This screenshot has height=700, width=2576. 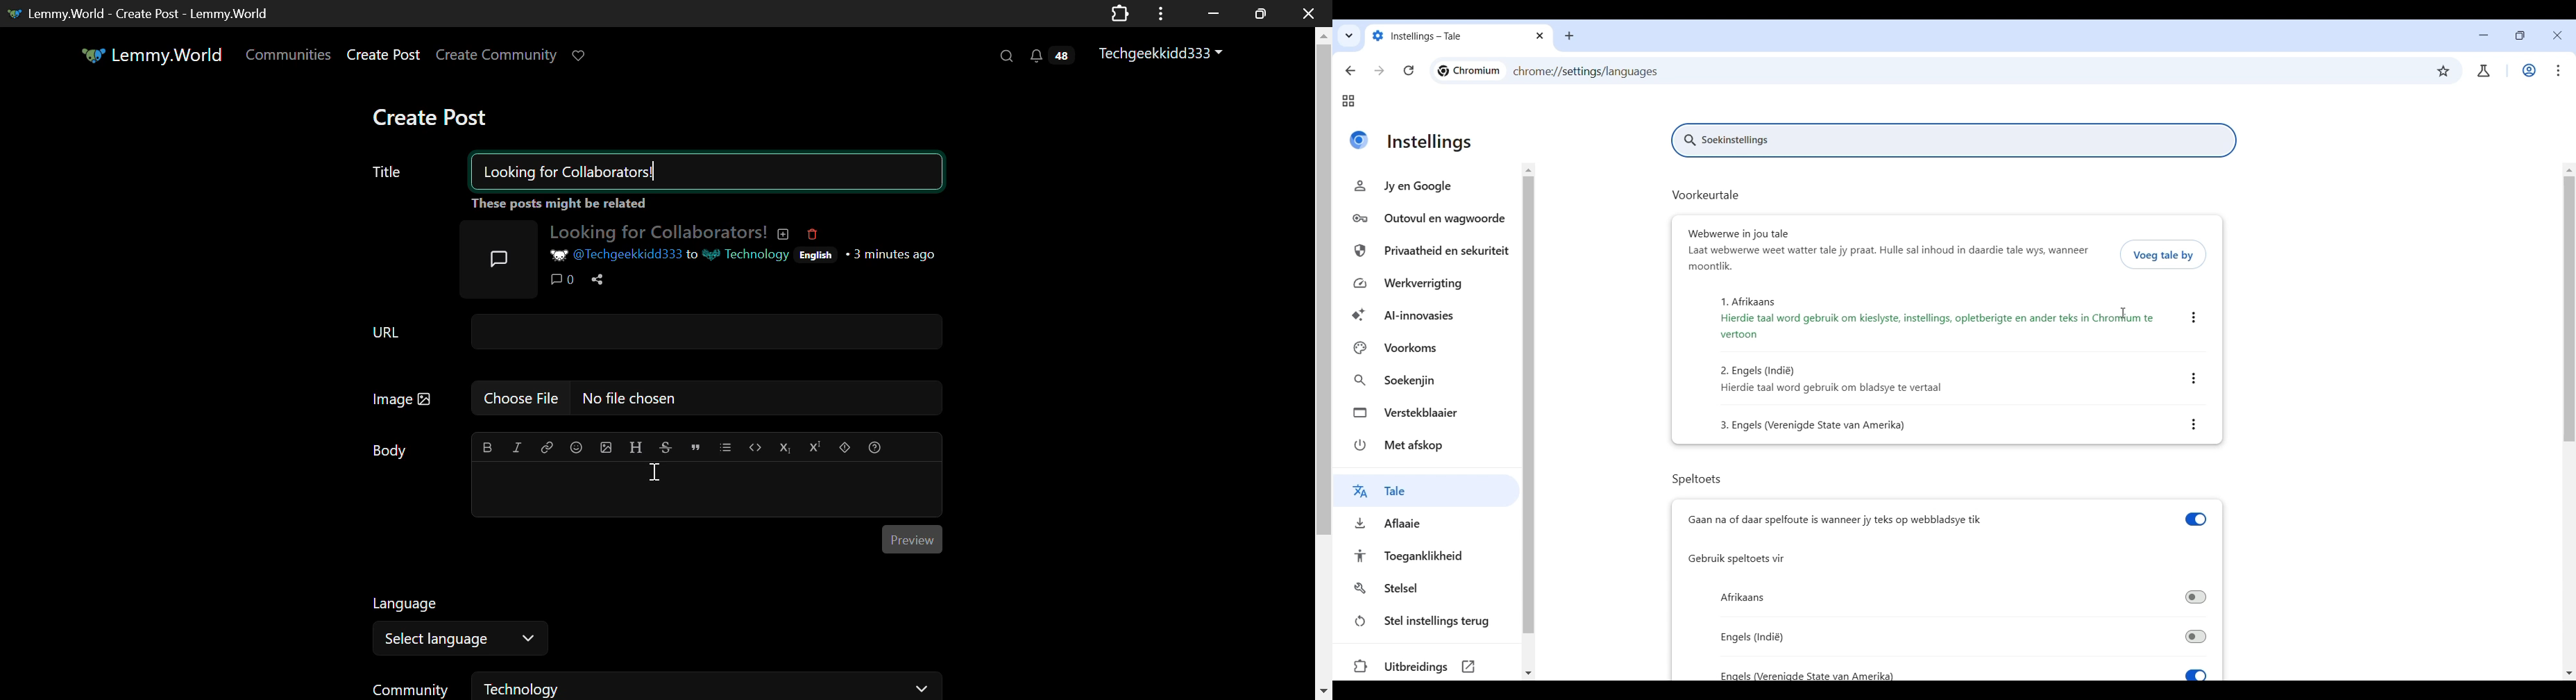 What do you see at coordinates (654, 331) in the screenshot?
I see `URL Field` at bounding box center [654, 331].